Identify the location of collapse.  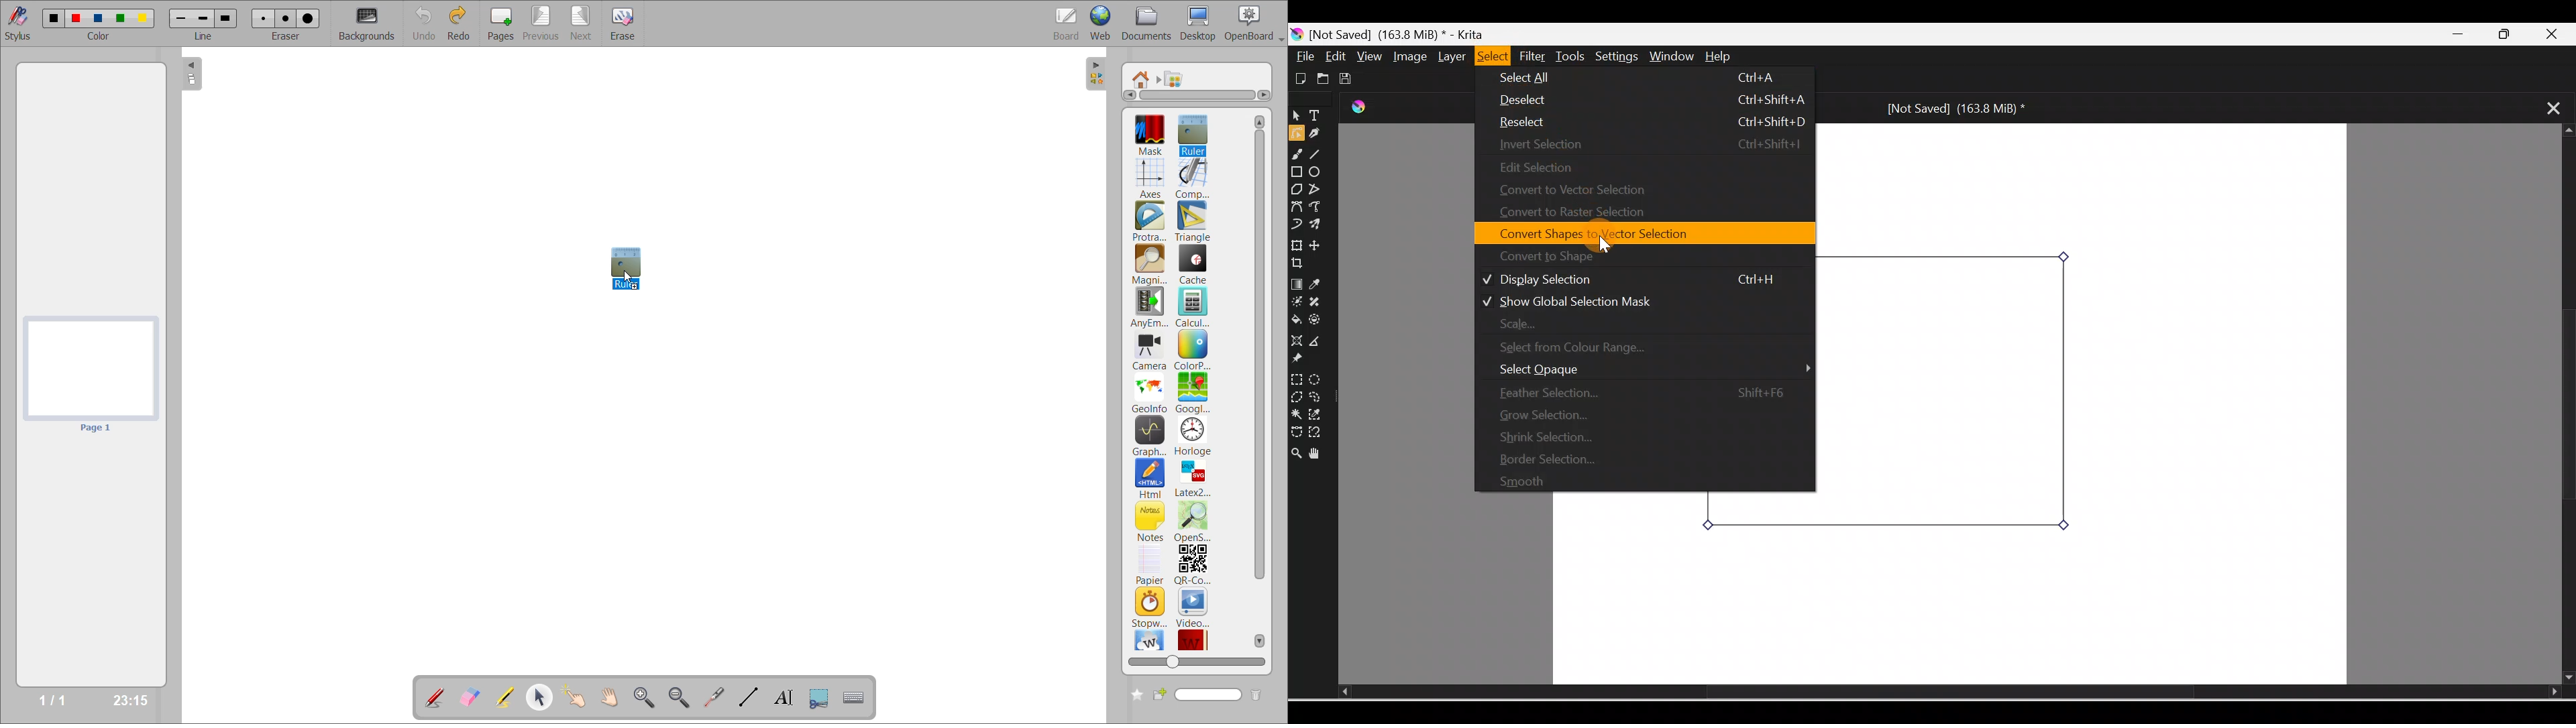
(1097, 74).